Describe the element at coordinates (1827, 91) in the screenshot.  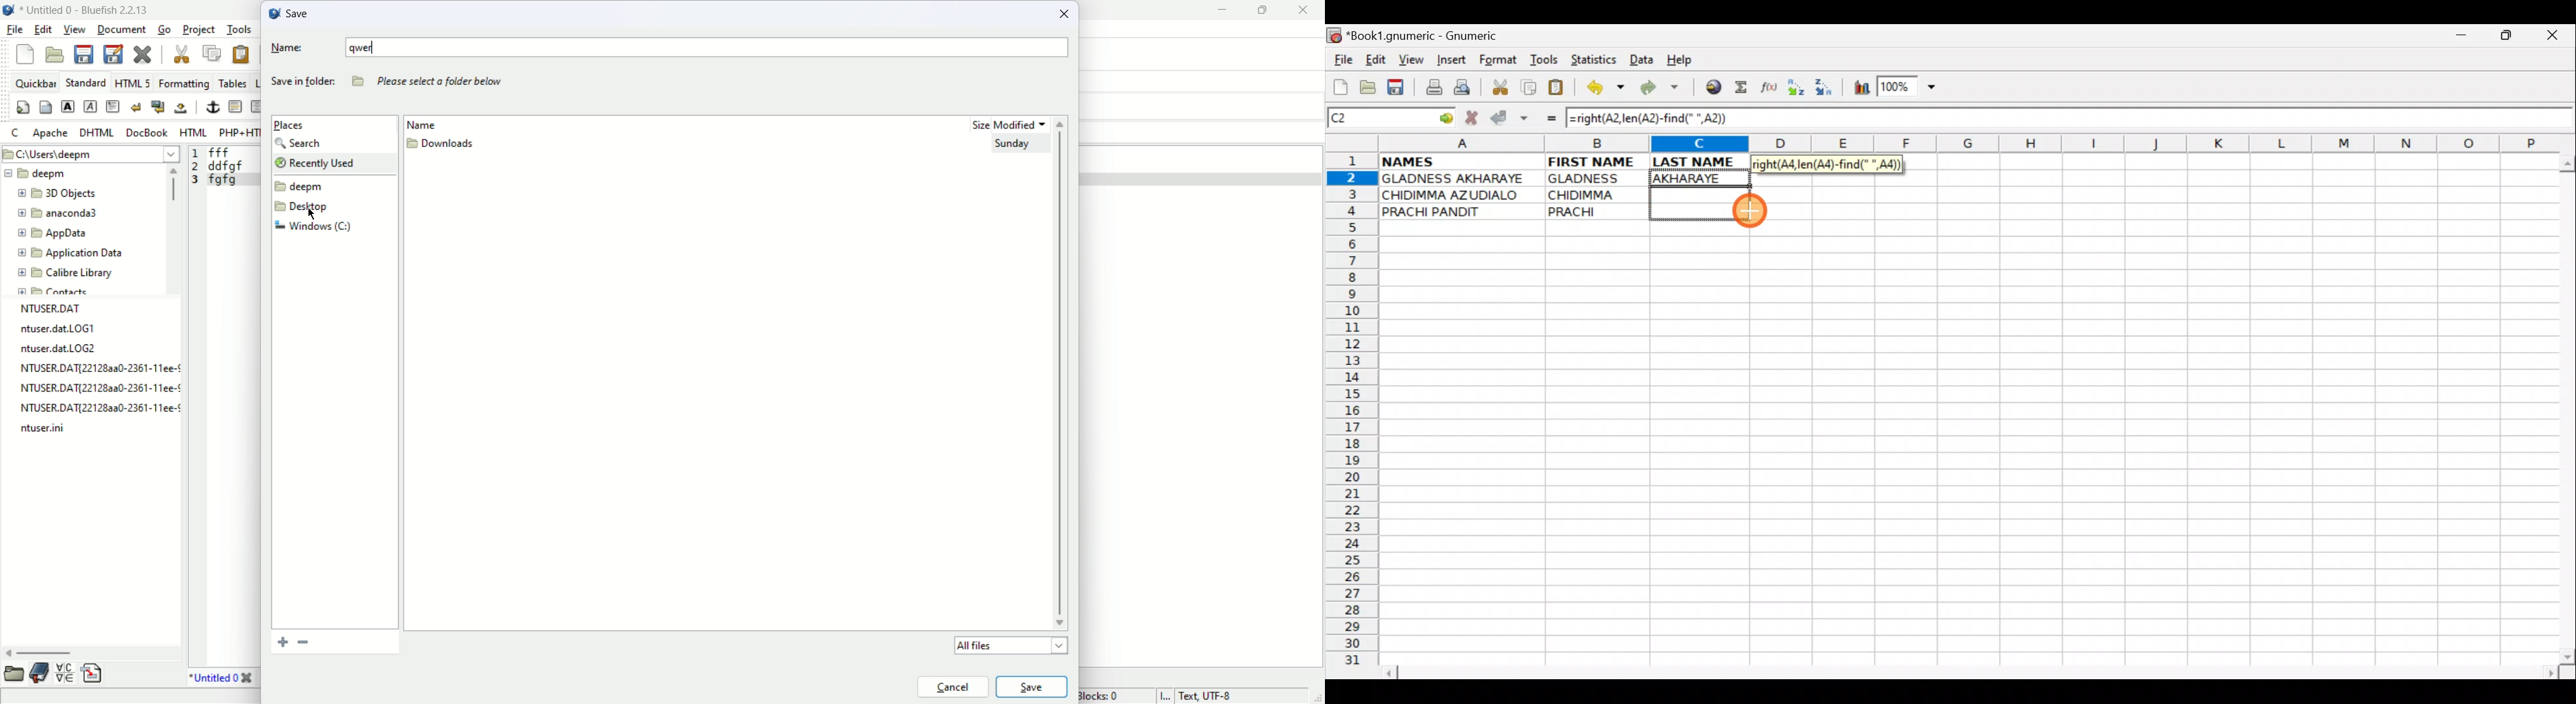
I see `Sort Descending order` at that location.